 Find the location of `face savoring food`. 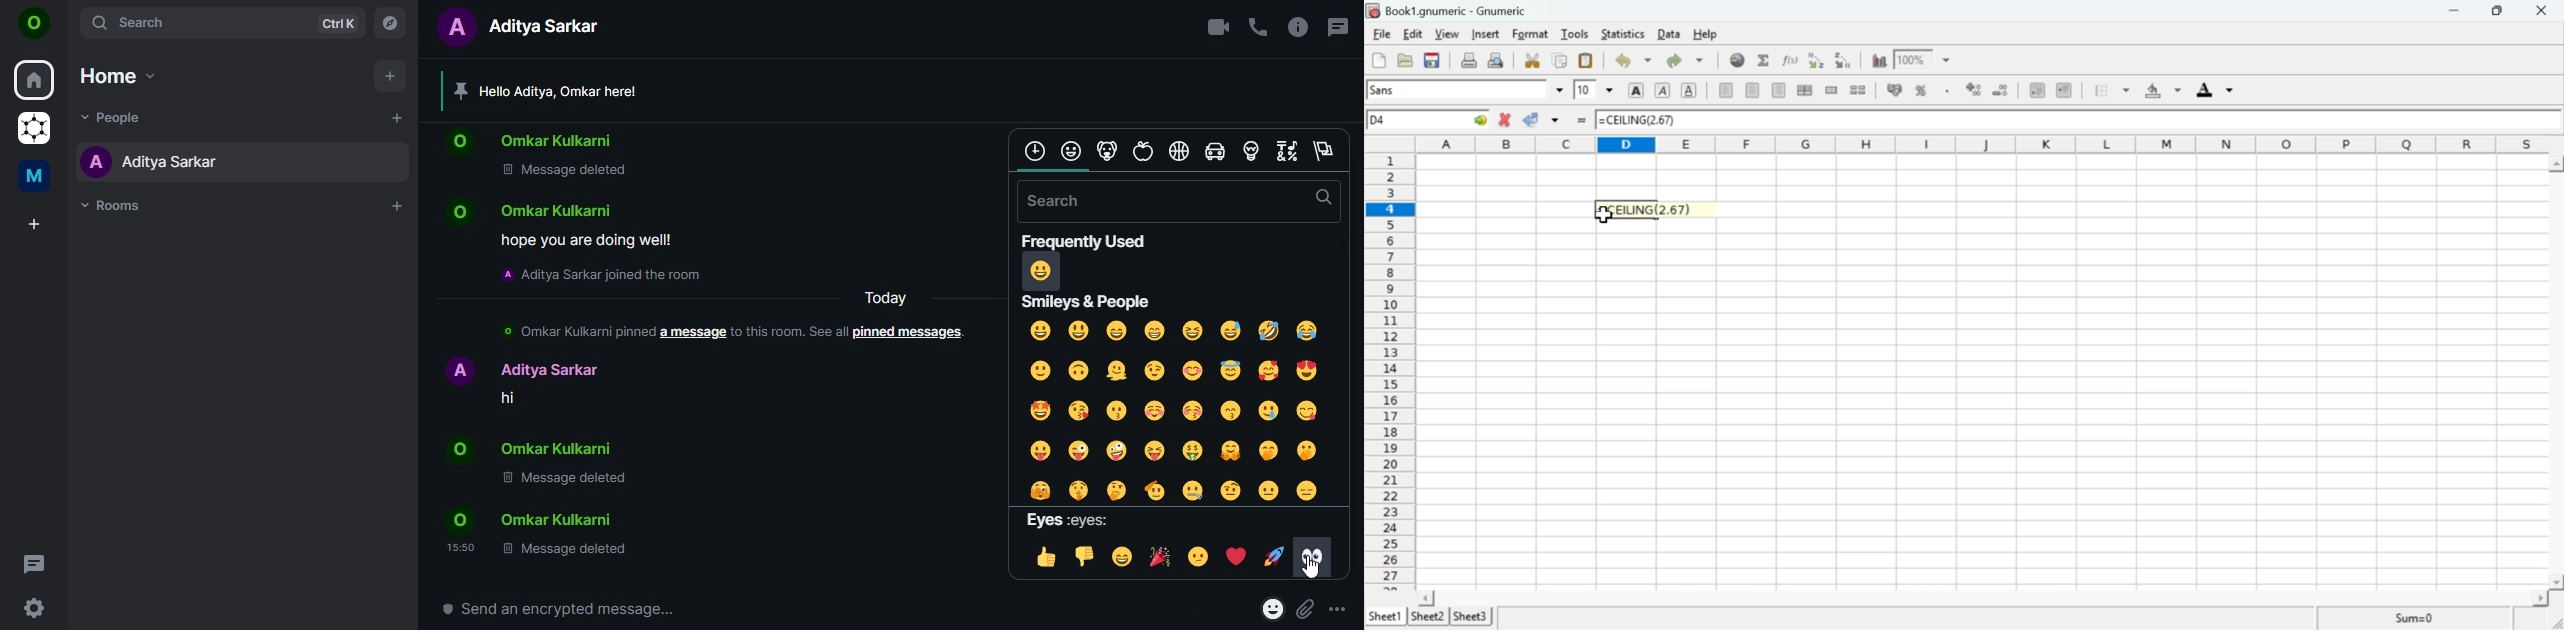

face savoring food is located at coordinates (1306, 409).